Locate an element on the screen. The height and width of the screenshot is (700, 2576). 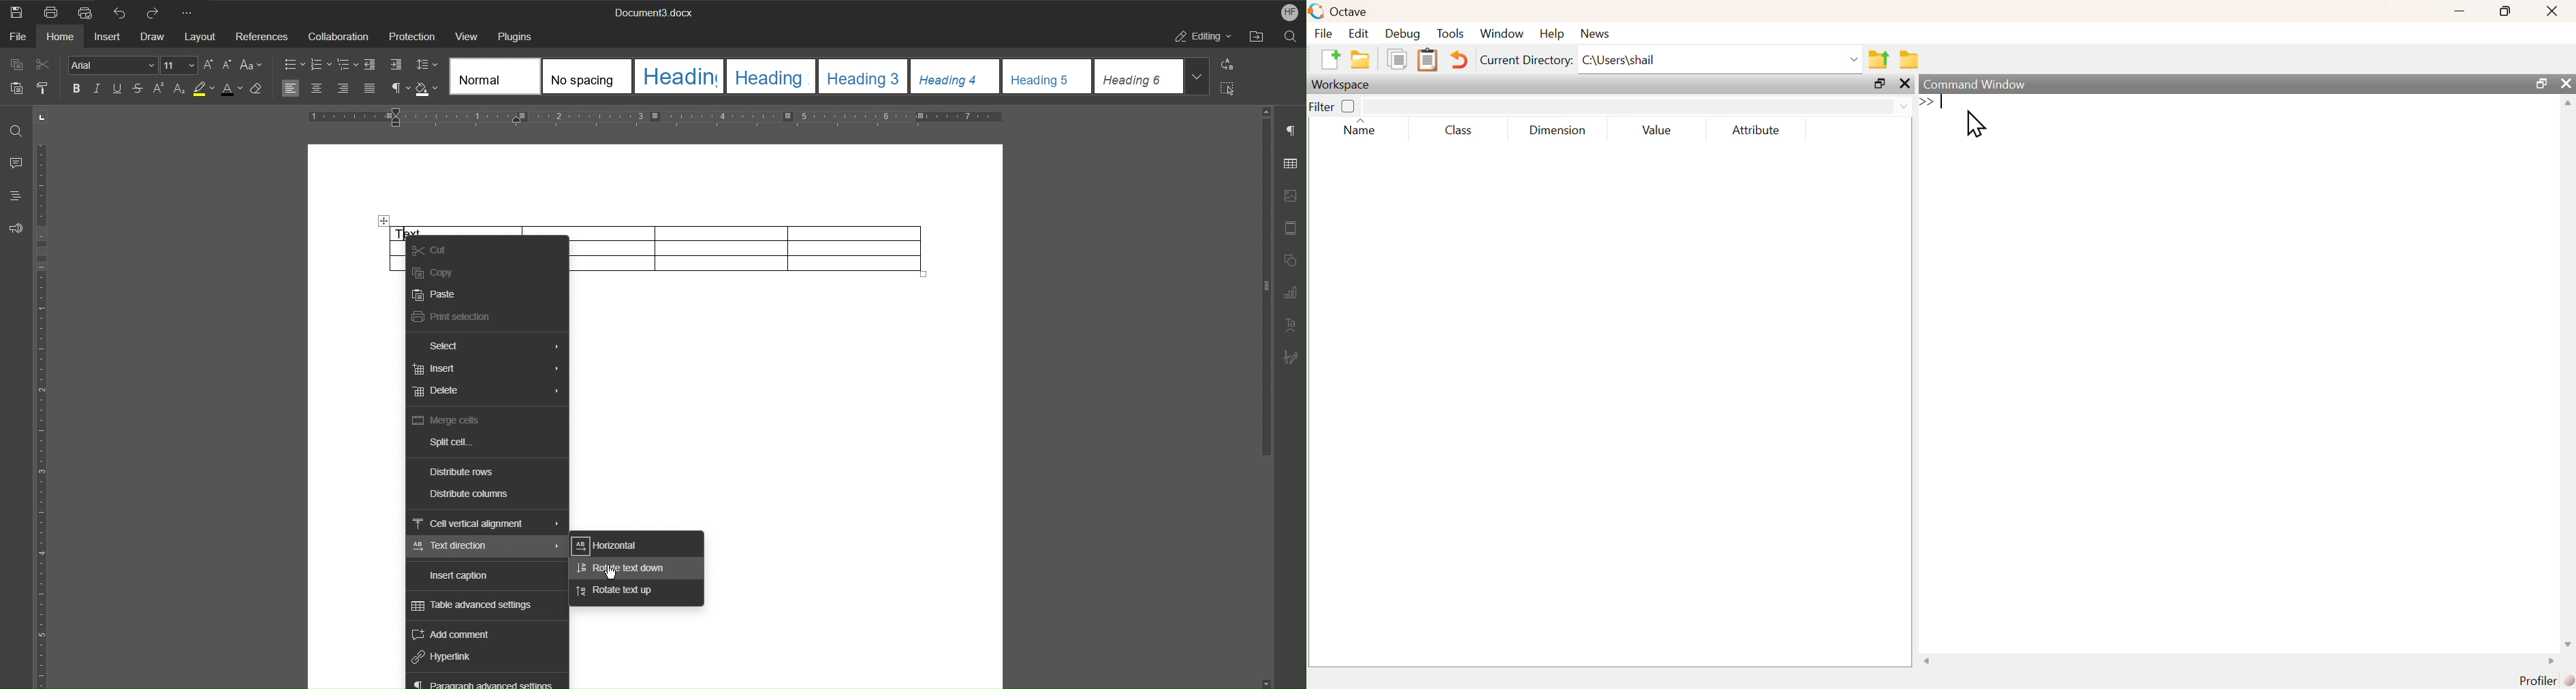
maximize is located at coordinates (2505, 12).